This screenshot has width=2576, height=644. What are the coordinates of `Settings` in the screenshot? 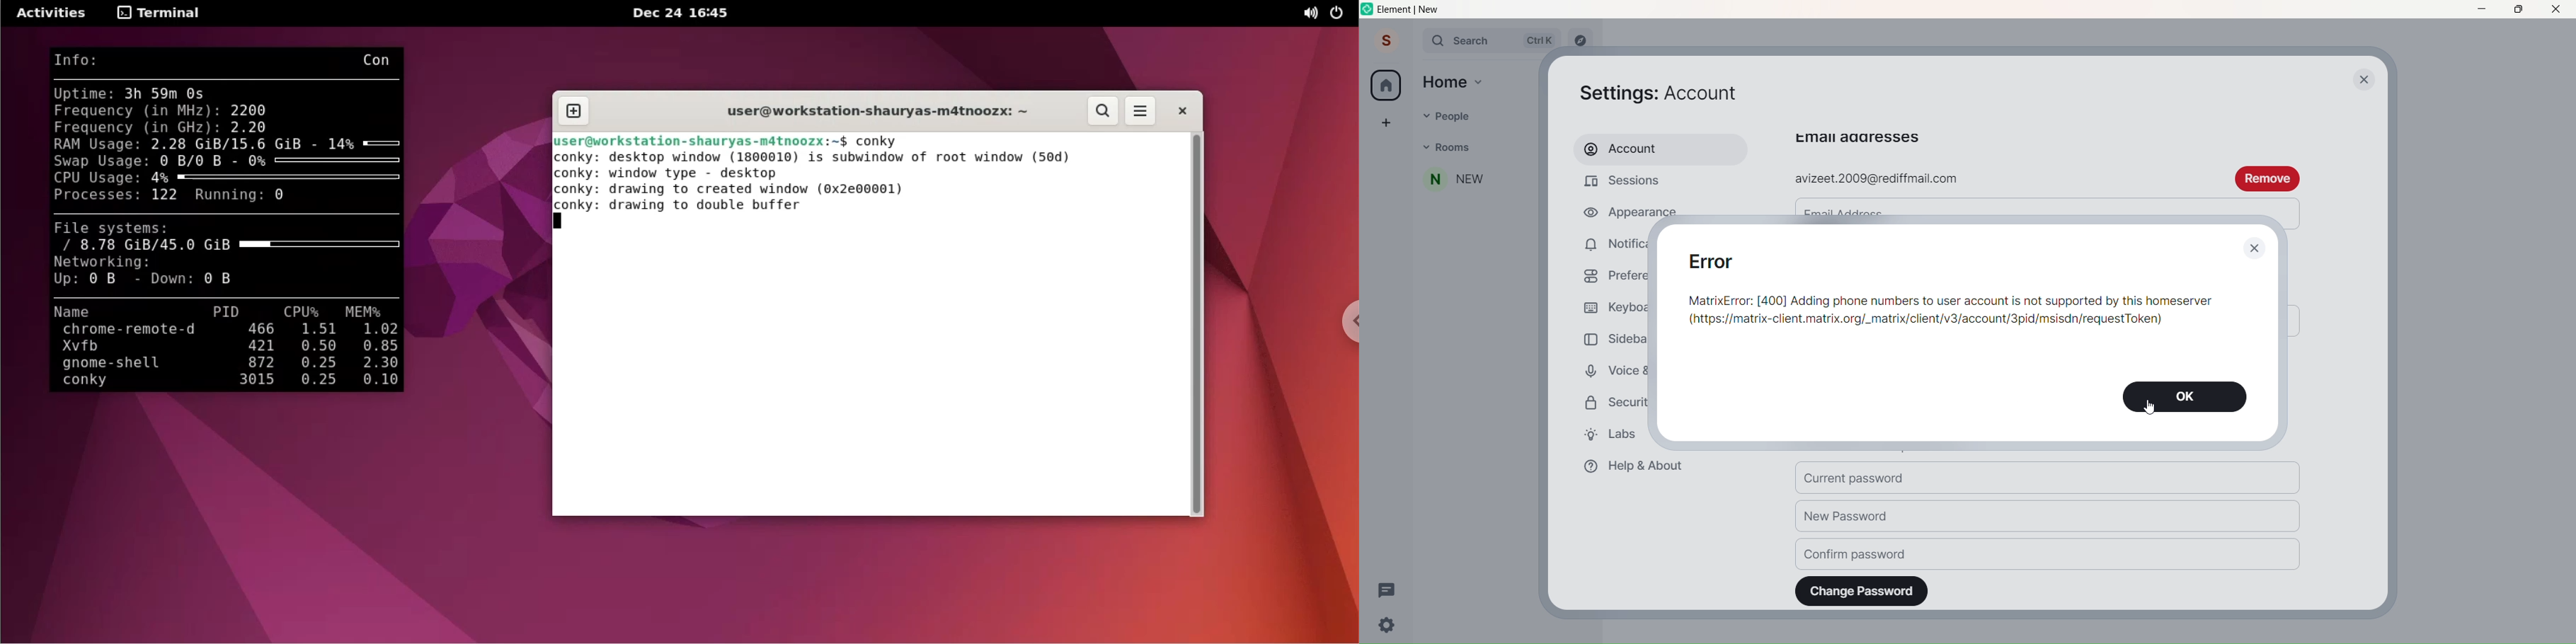 It's located at (1668, 91).